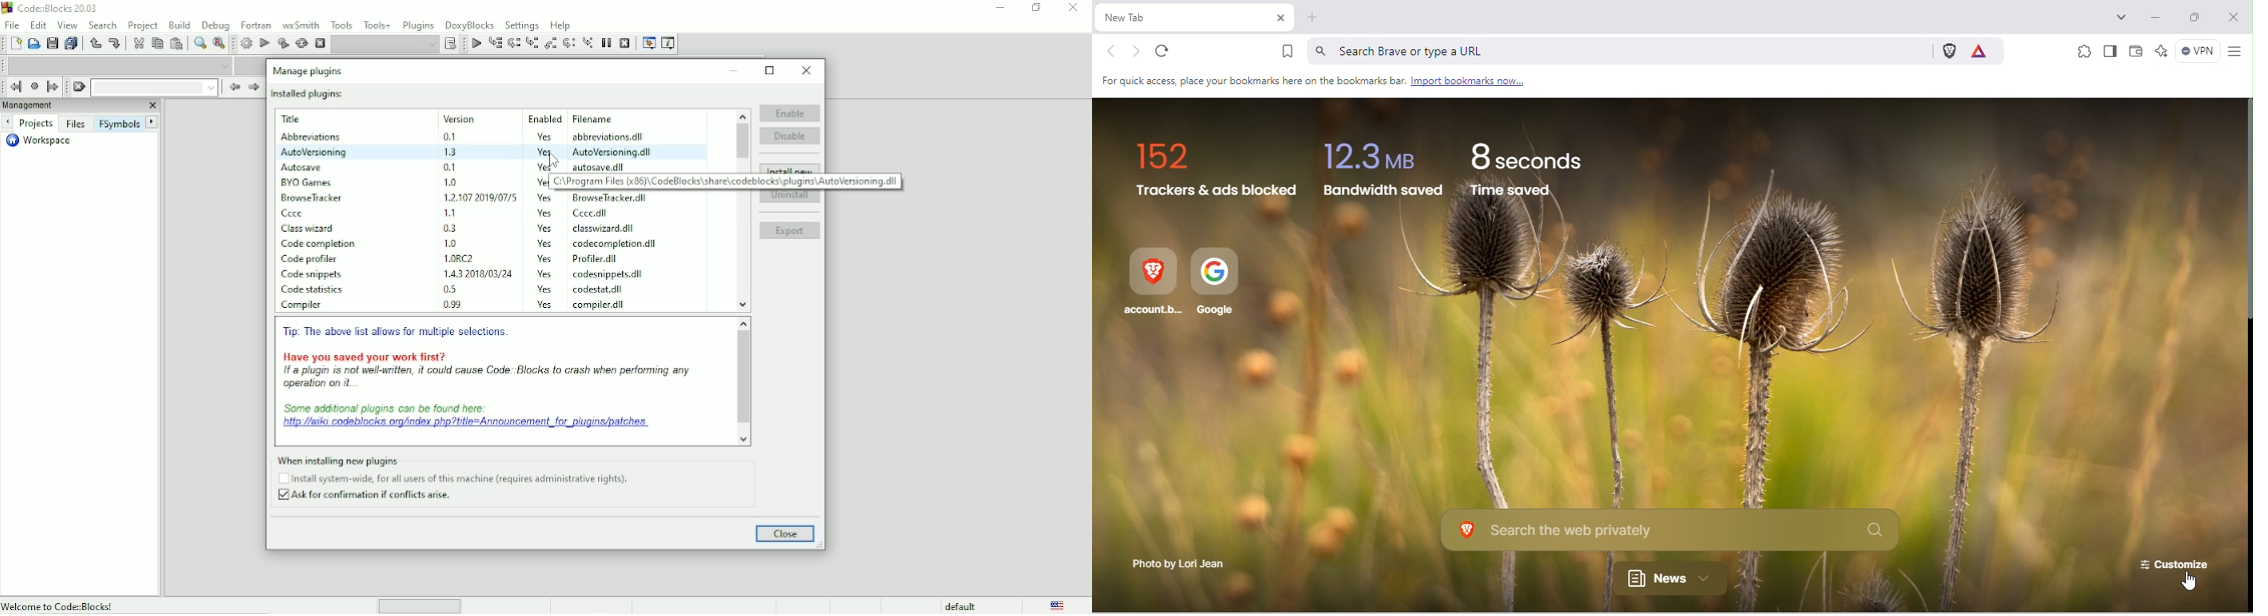 The width and height of the screenshot is (2268, 616). What do you see at coordinates (475, 44) in the screenshot?
I see `Run to cursor` at bounding box center [475, 44].